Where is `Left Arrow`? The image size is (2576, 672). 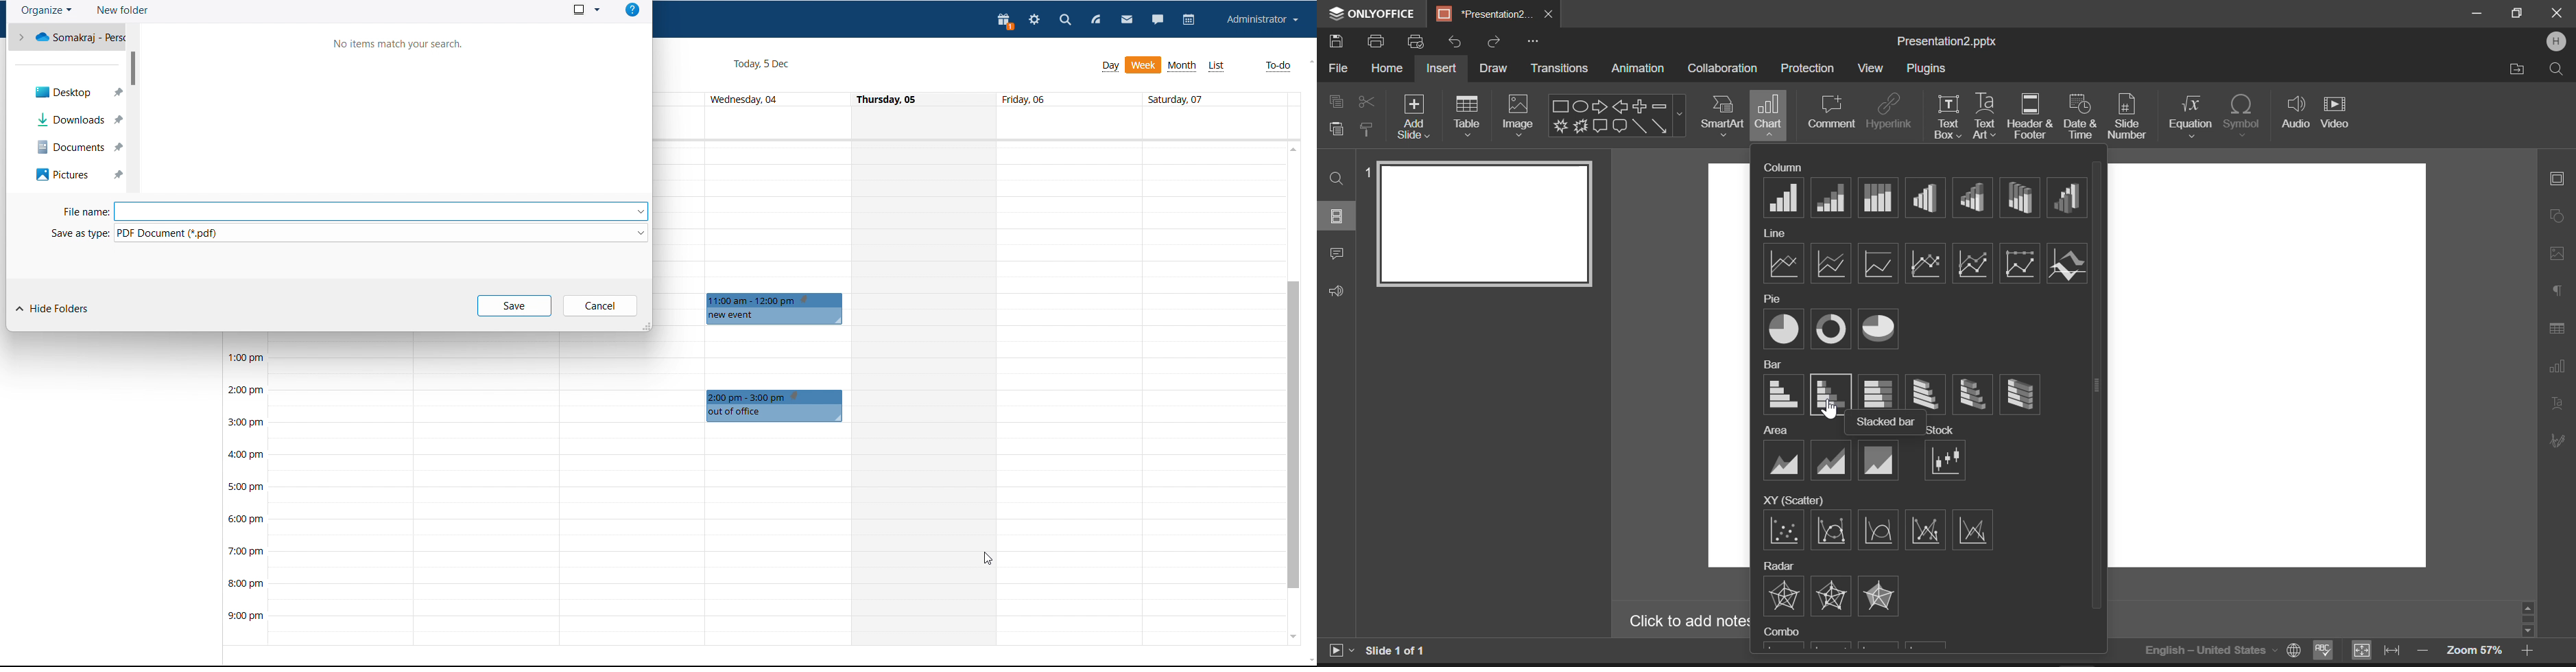 Left Arrow is located at coordinates (1620, 106).